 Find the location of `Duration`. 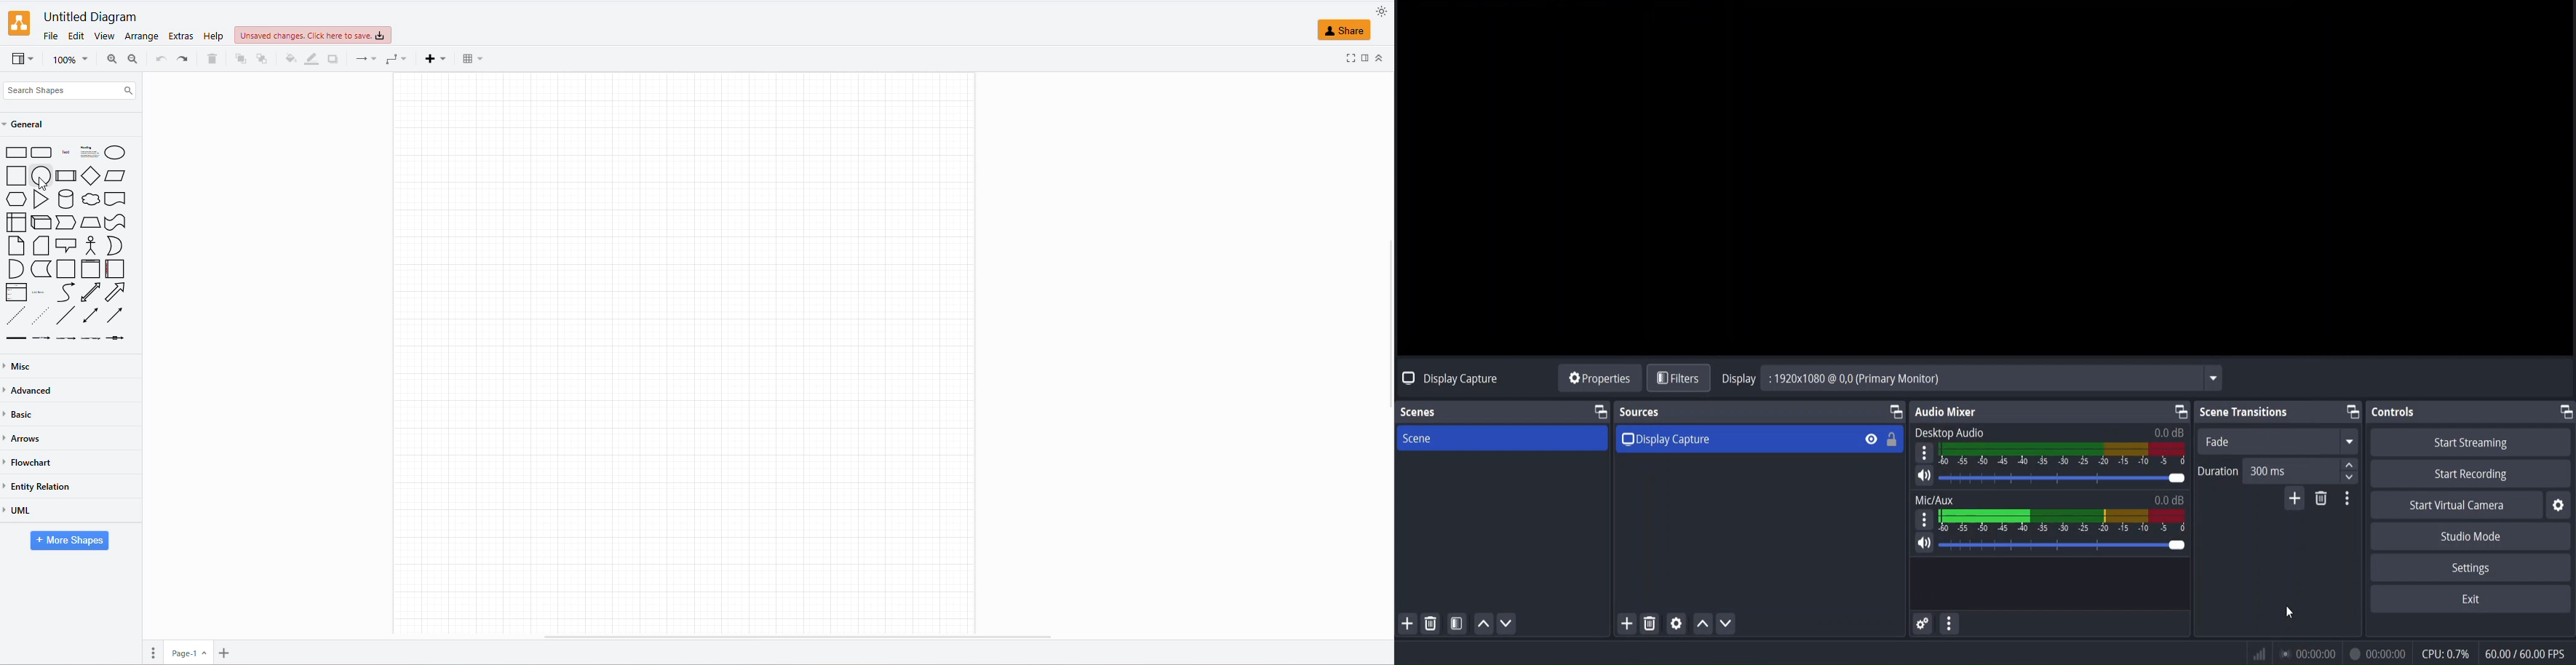

Duration is located at coordinates (2219, 472).